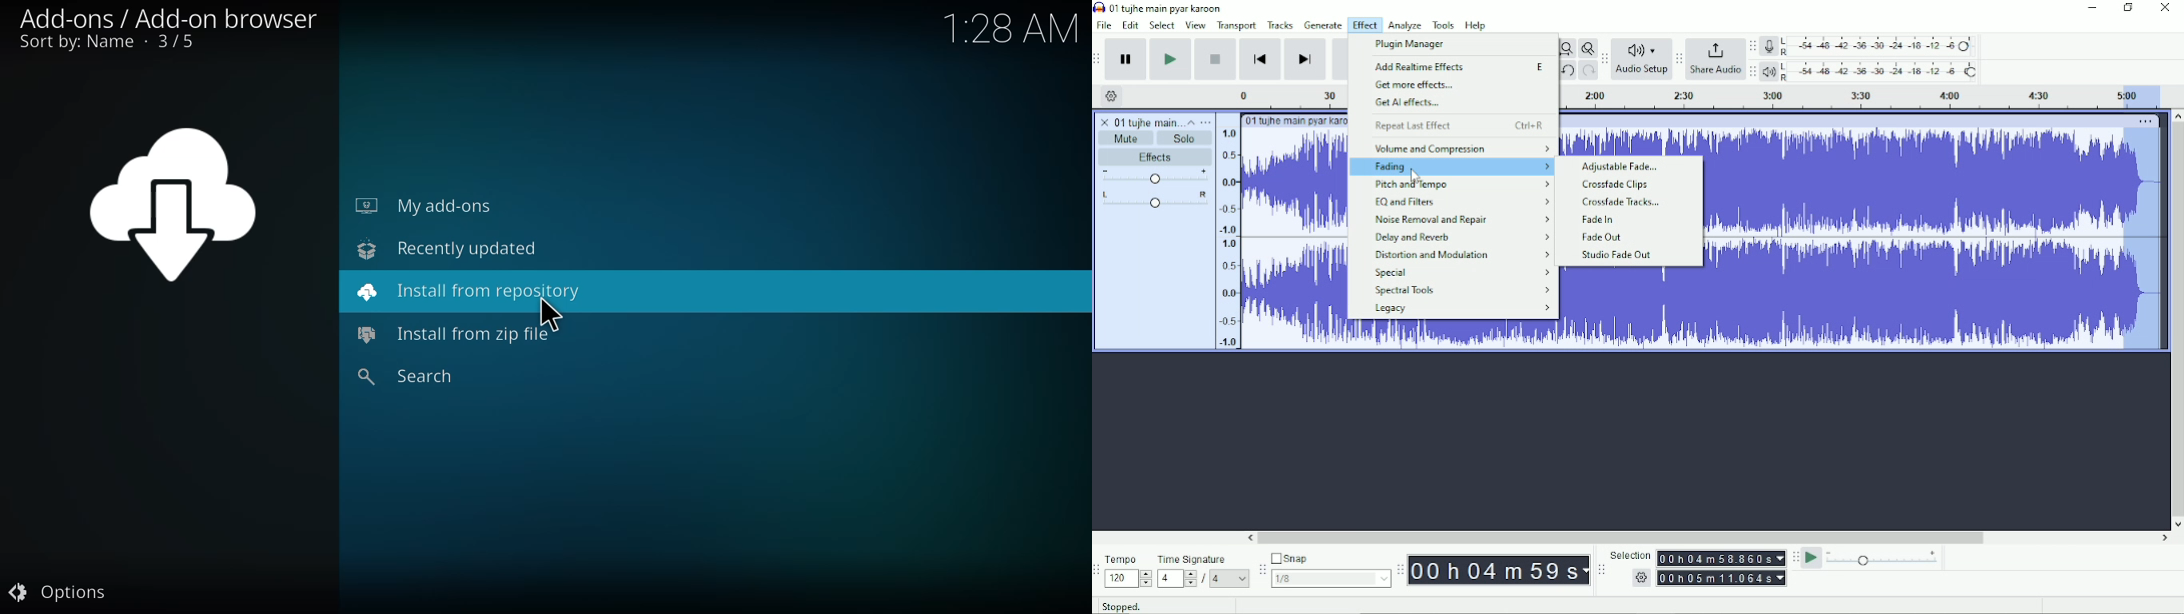 The height and width of the screenshot is (616, 2184). I want to click on Vertical scrollbar, so click(2177, 320).